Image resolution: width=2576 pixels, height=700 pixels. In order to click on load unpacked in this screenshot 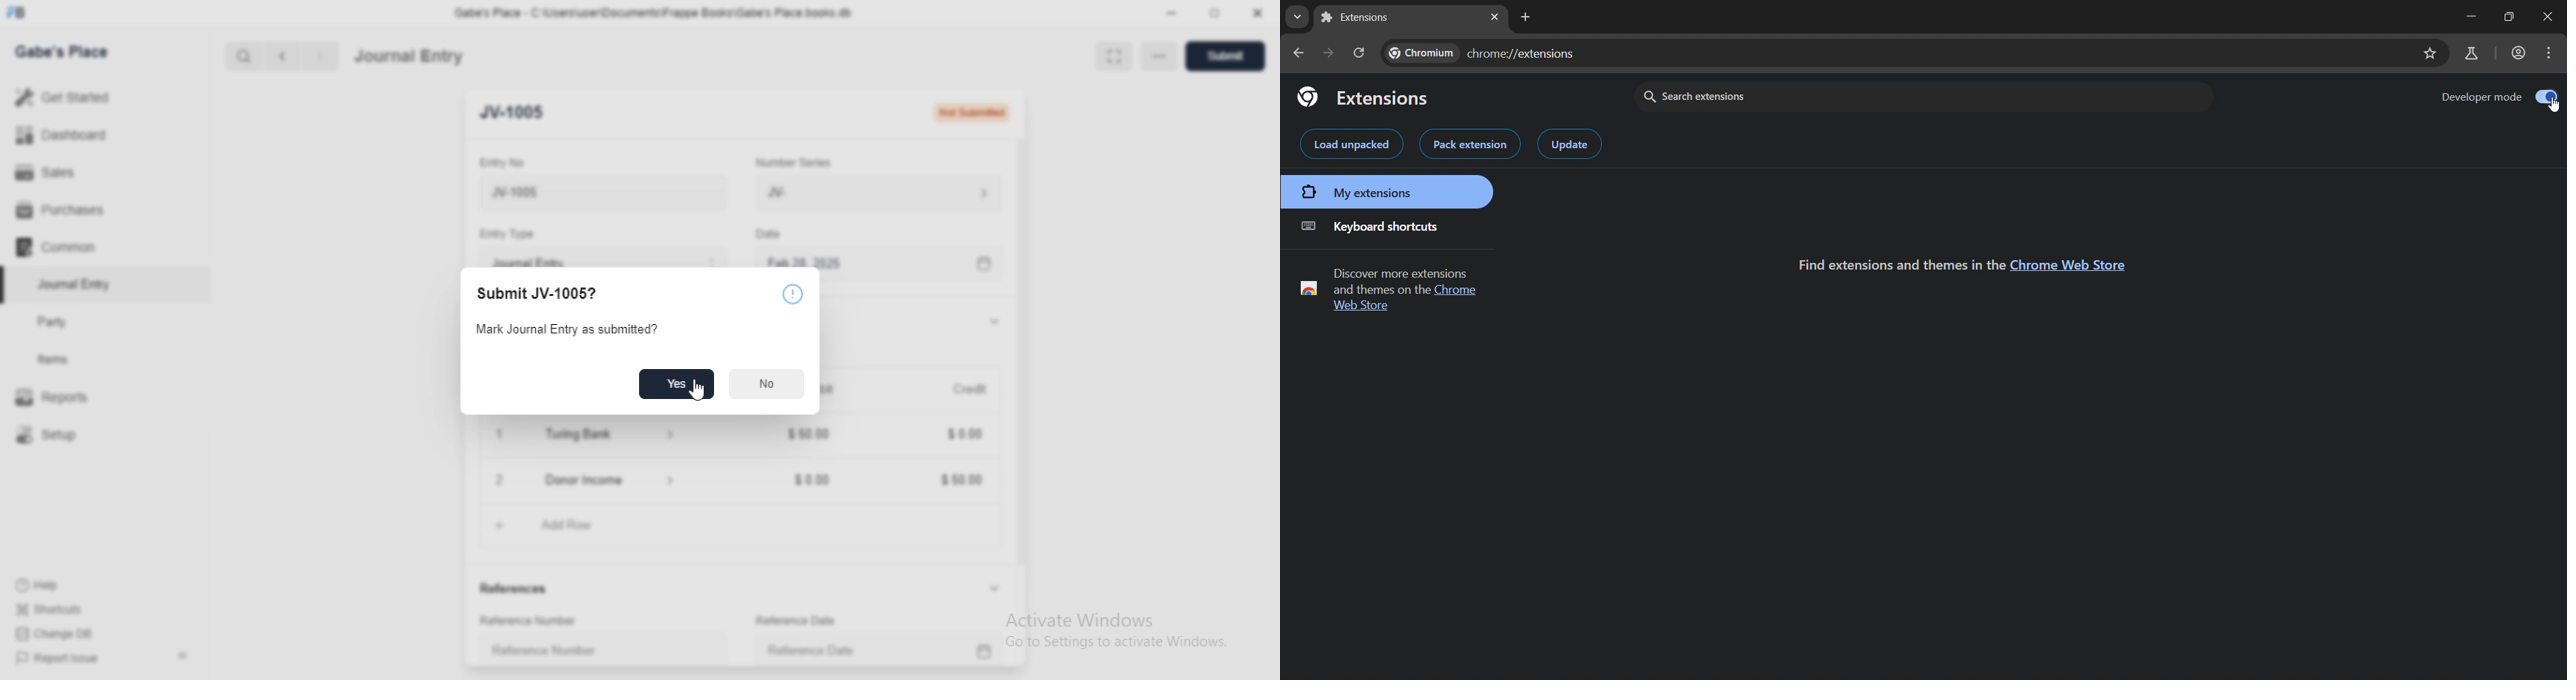, I will do `click(1348, 144)`.